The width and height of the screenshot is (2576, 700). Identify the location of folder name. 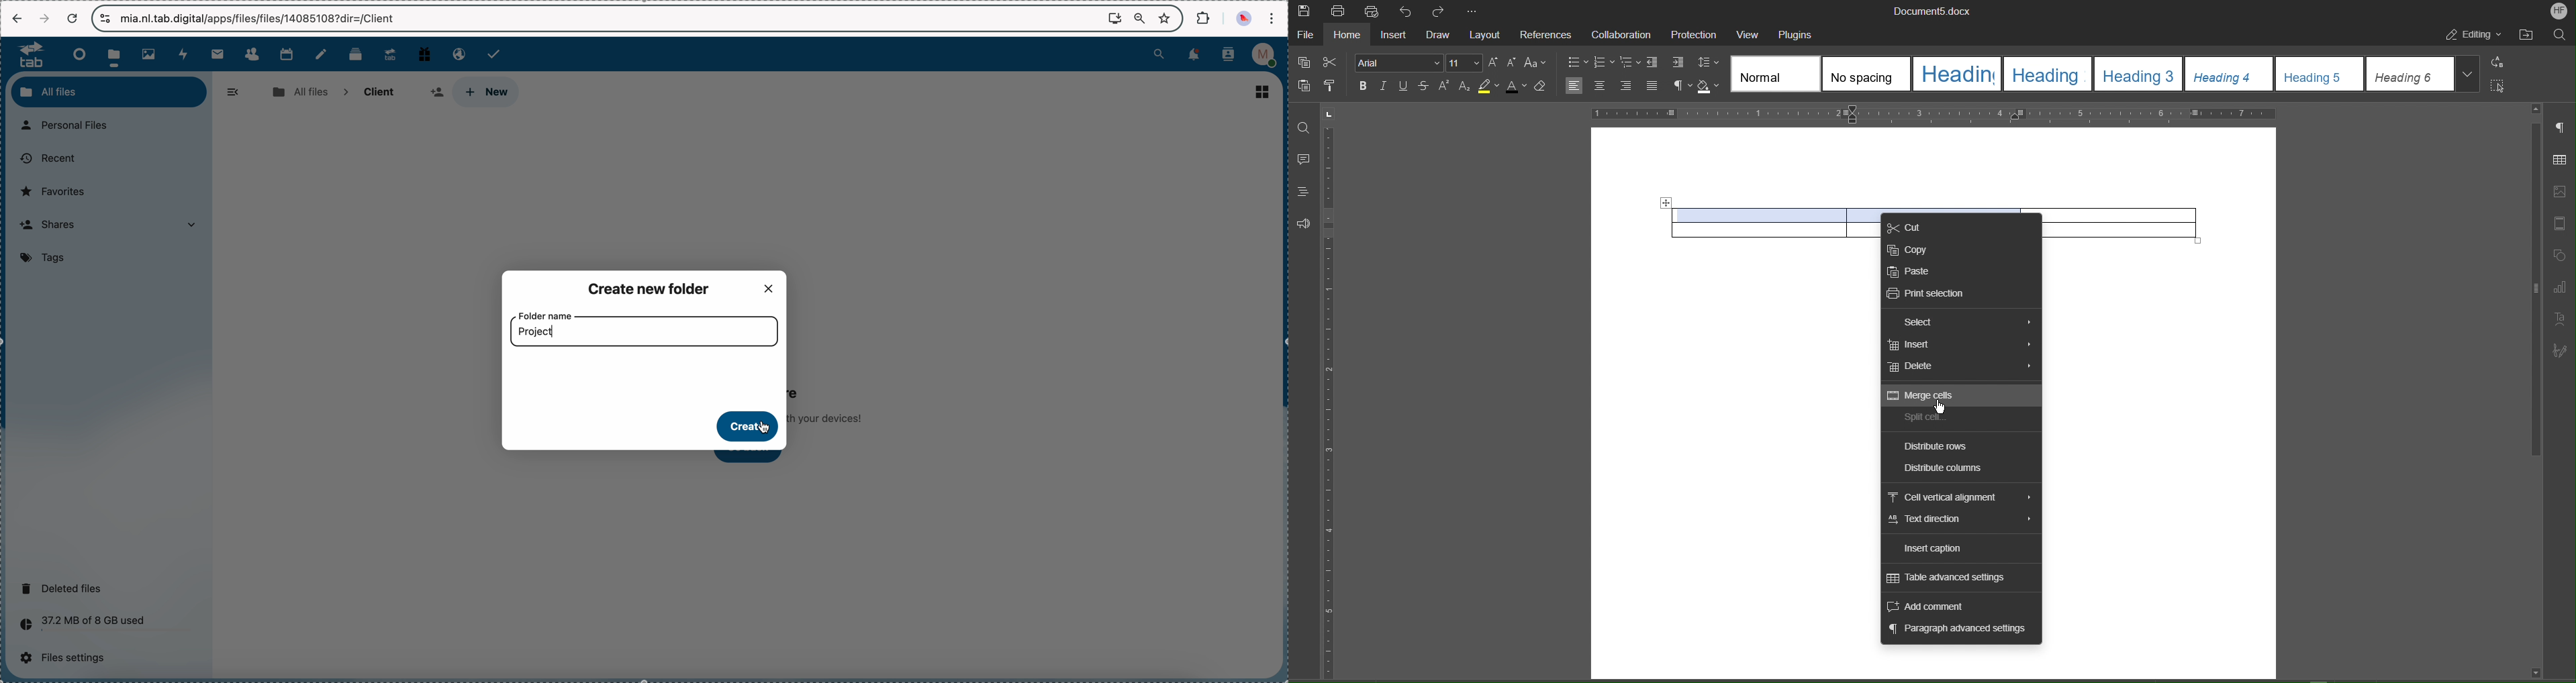
(547, 315).